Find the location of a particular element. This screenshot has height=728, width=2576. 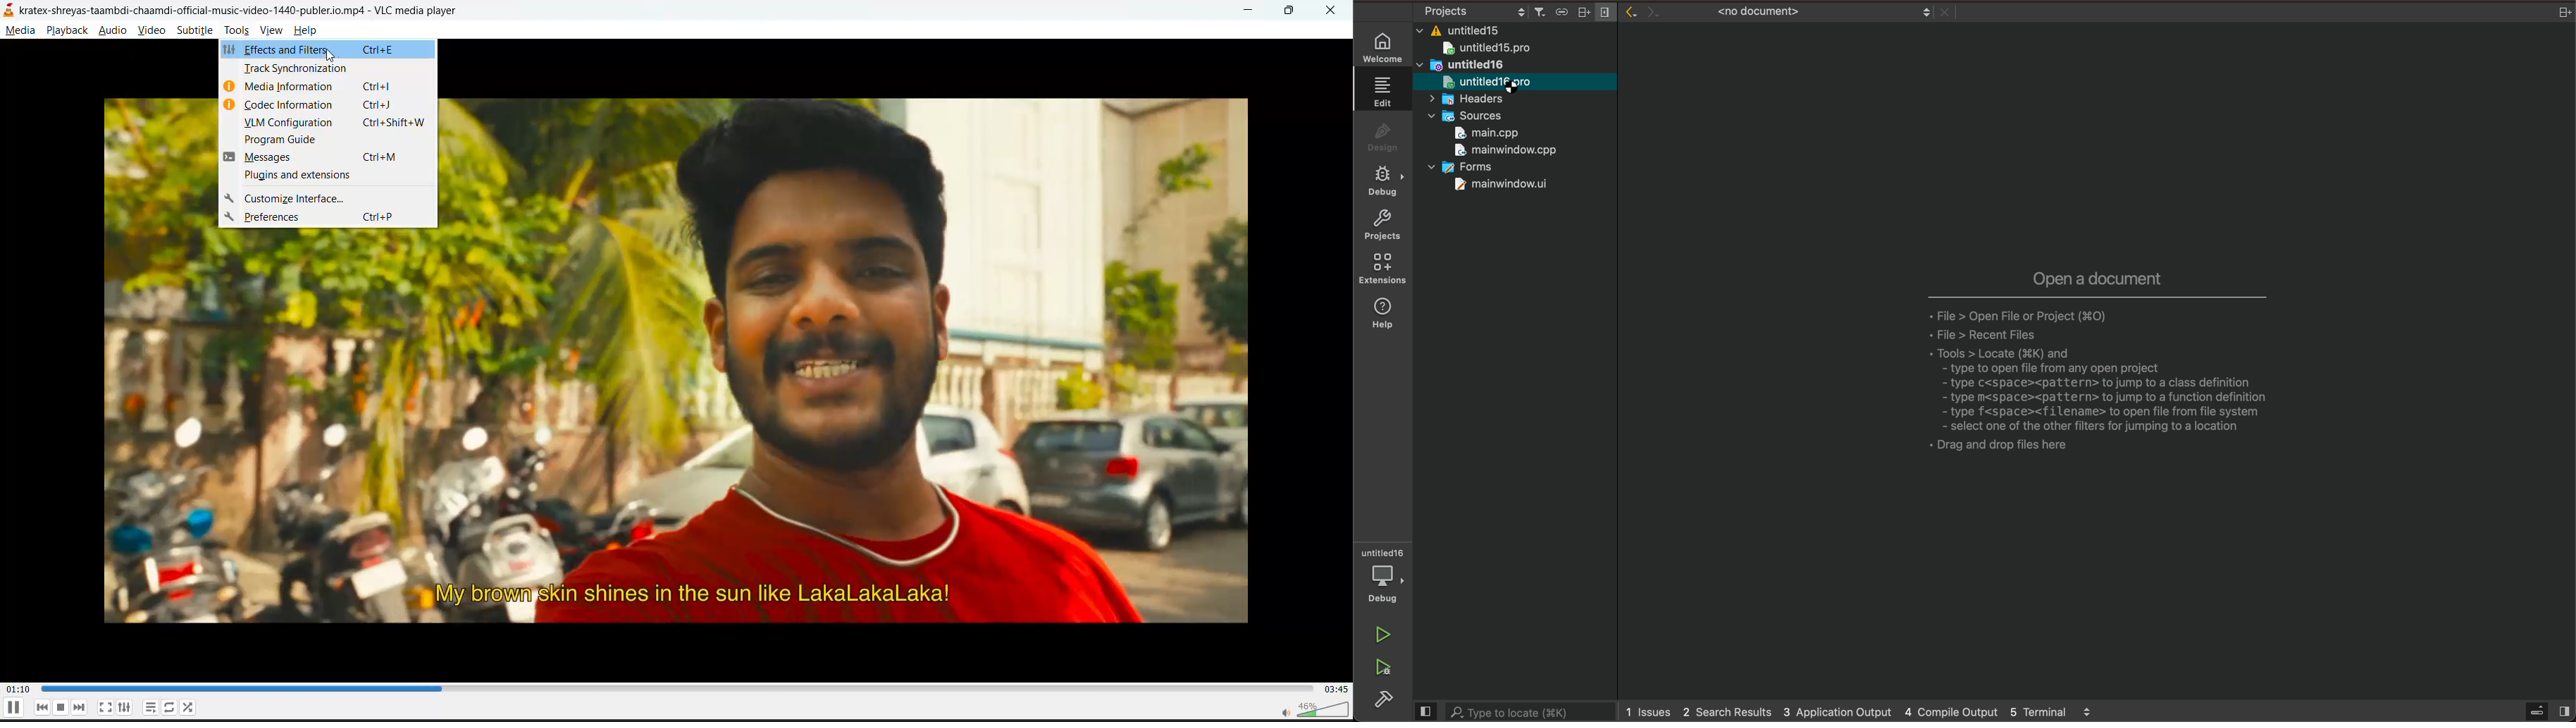

My brown skin shines in the sun like LakaLakaLaka! is located at coordinates (691, 595).